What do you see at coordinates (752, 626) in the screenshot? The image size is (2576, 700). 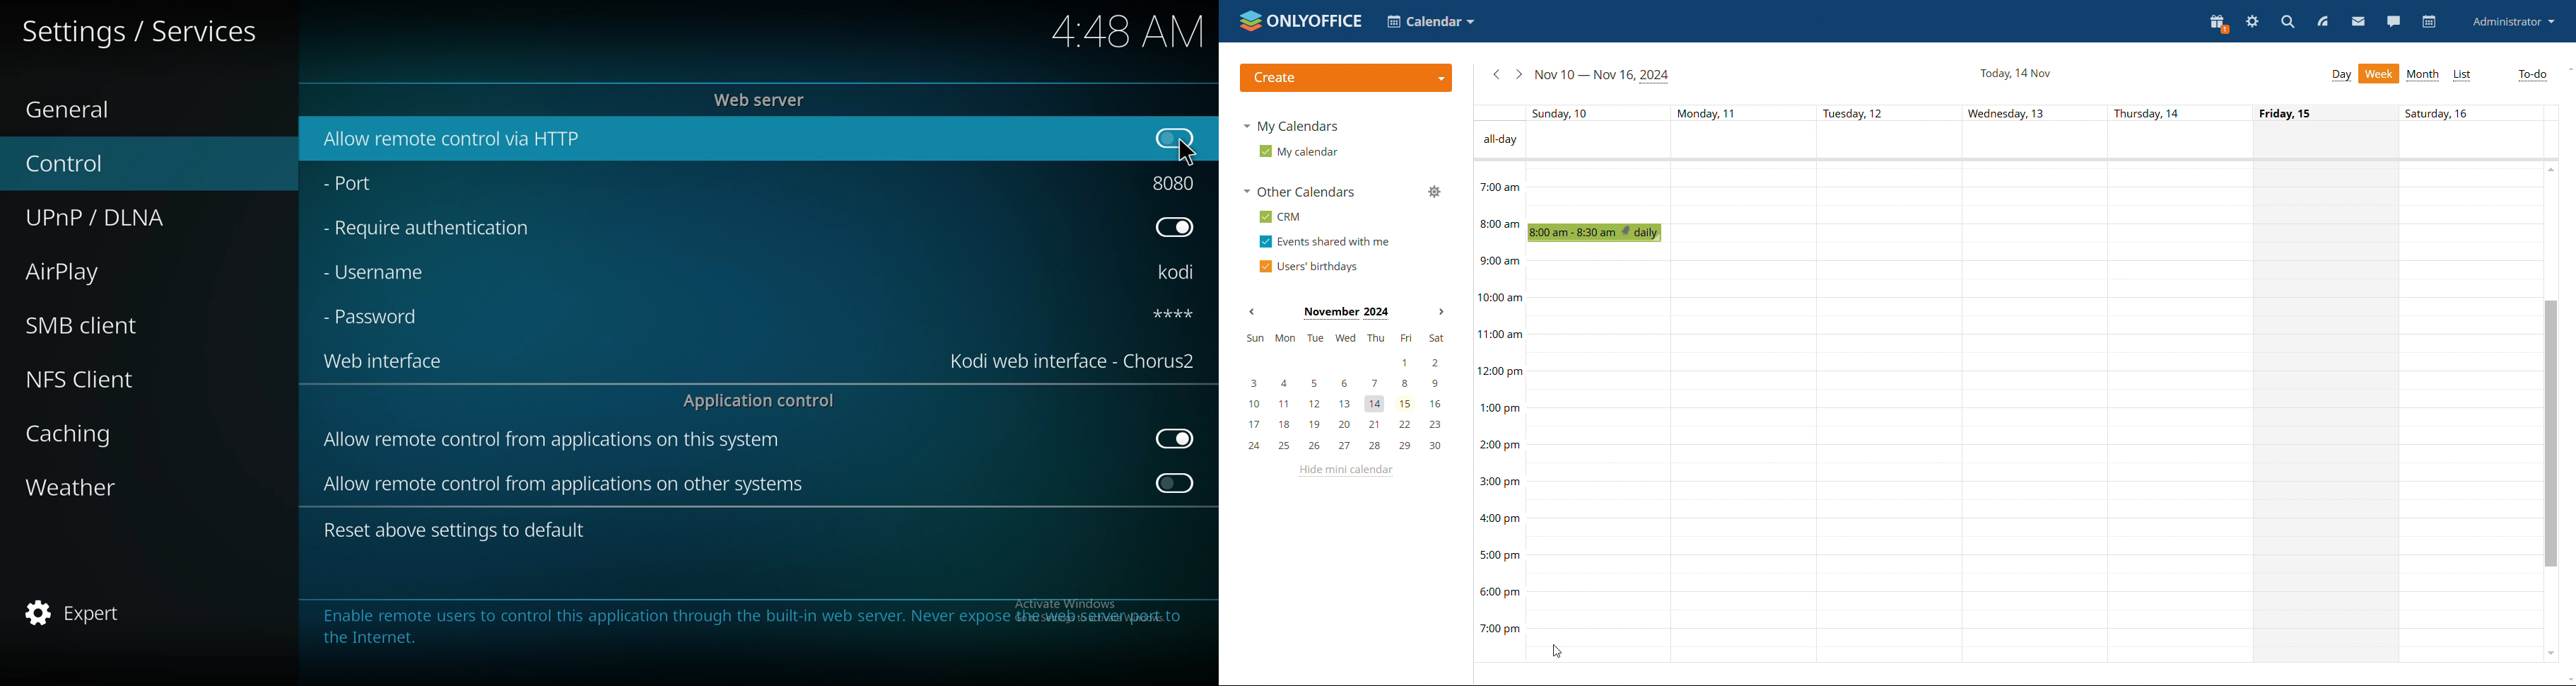 I see `info` at bounding box center [752, 626].